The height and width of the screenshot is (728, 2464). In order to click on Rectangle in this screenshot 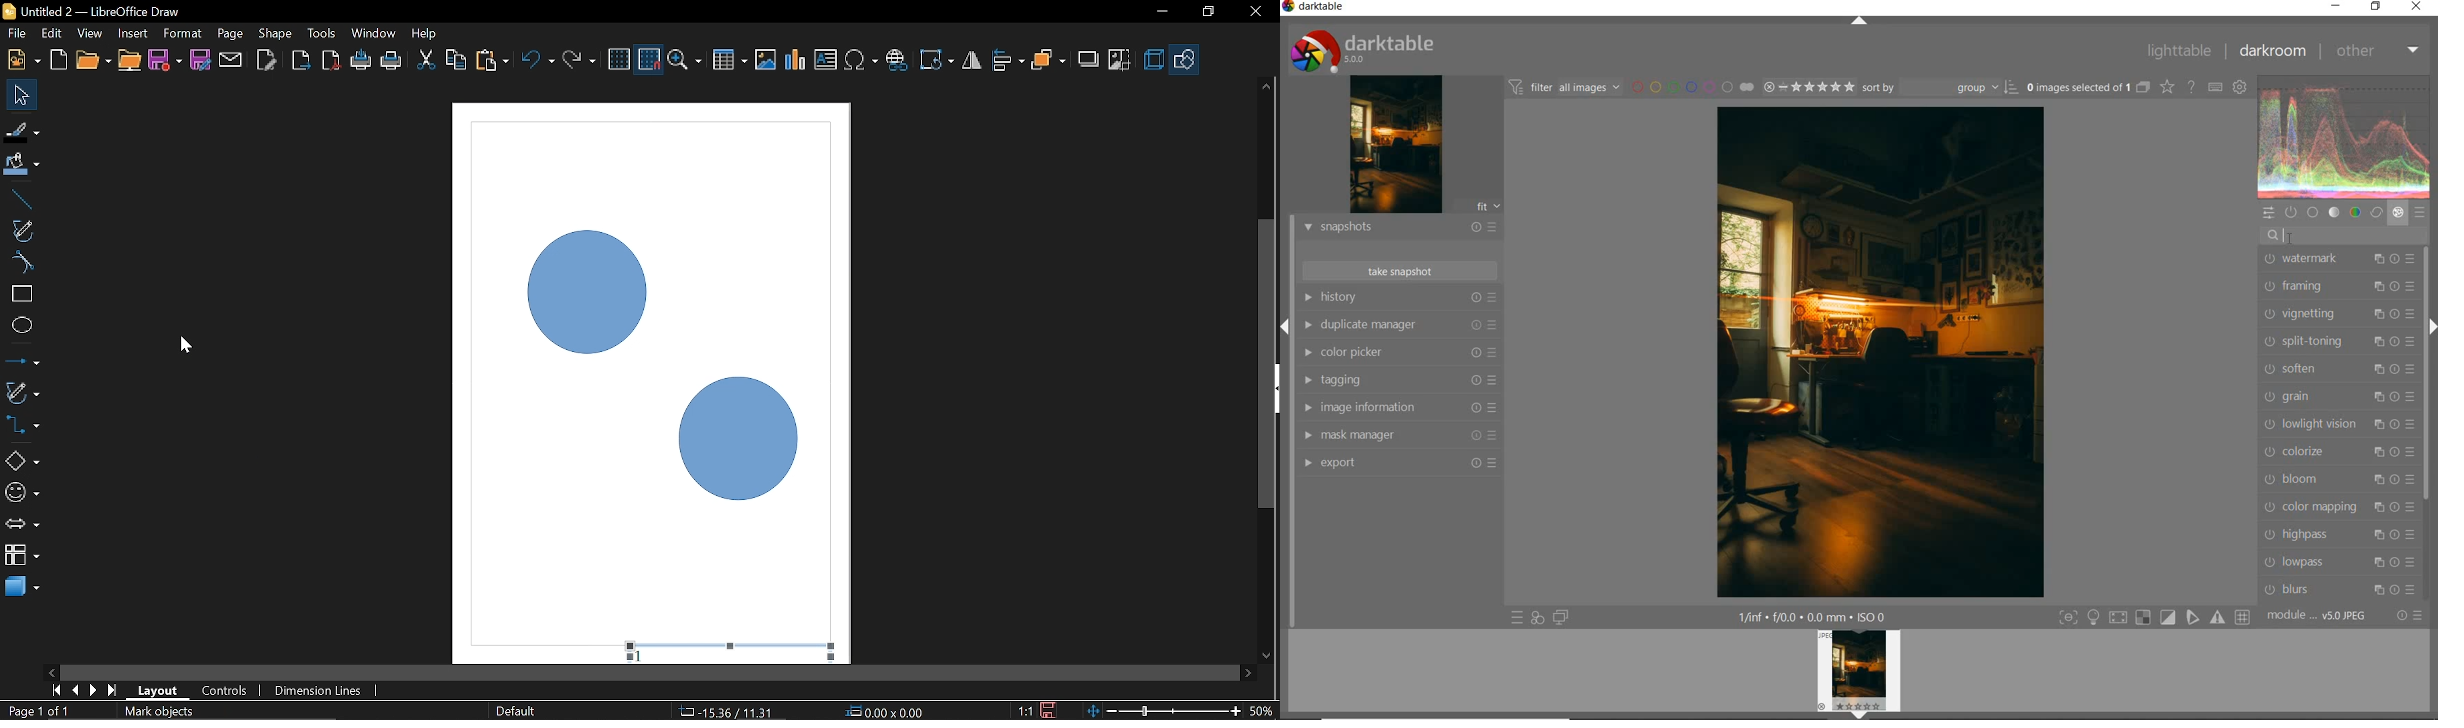, I will do `click(21, 294)`.